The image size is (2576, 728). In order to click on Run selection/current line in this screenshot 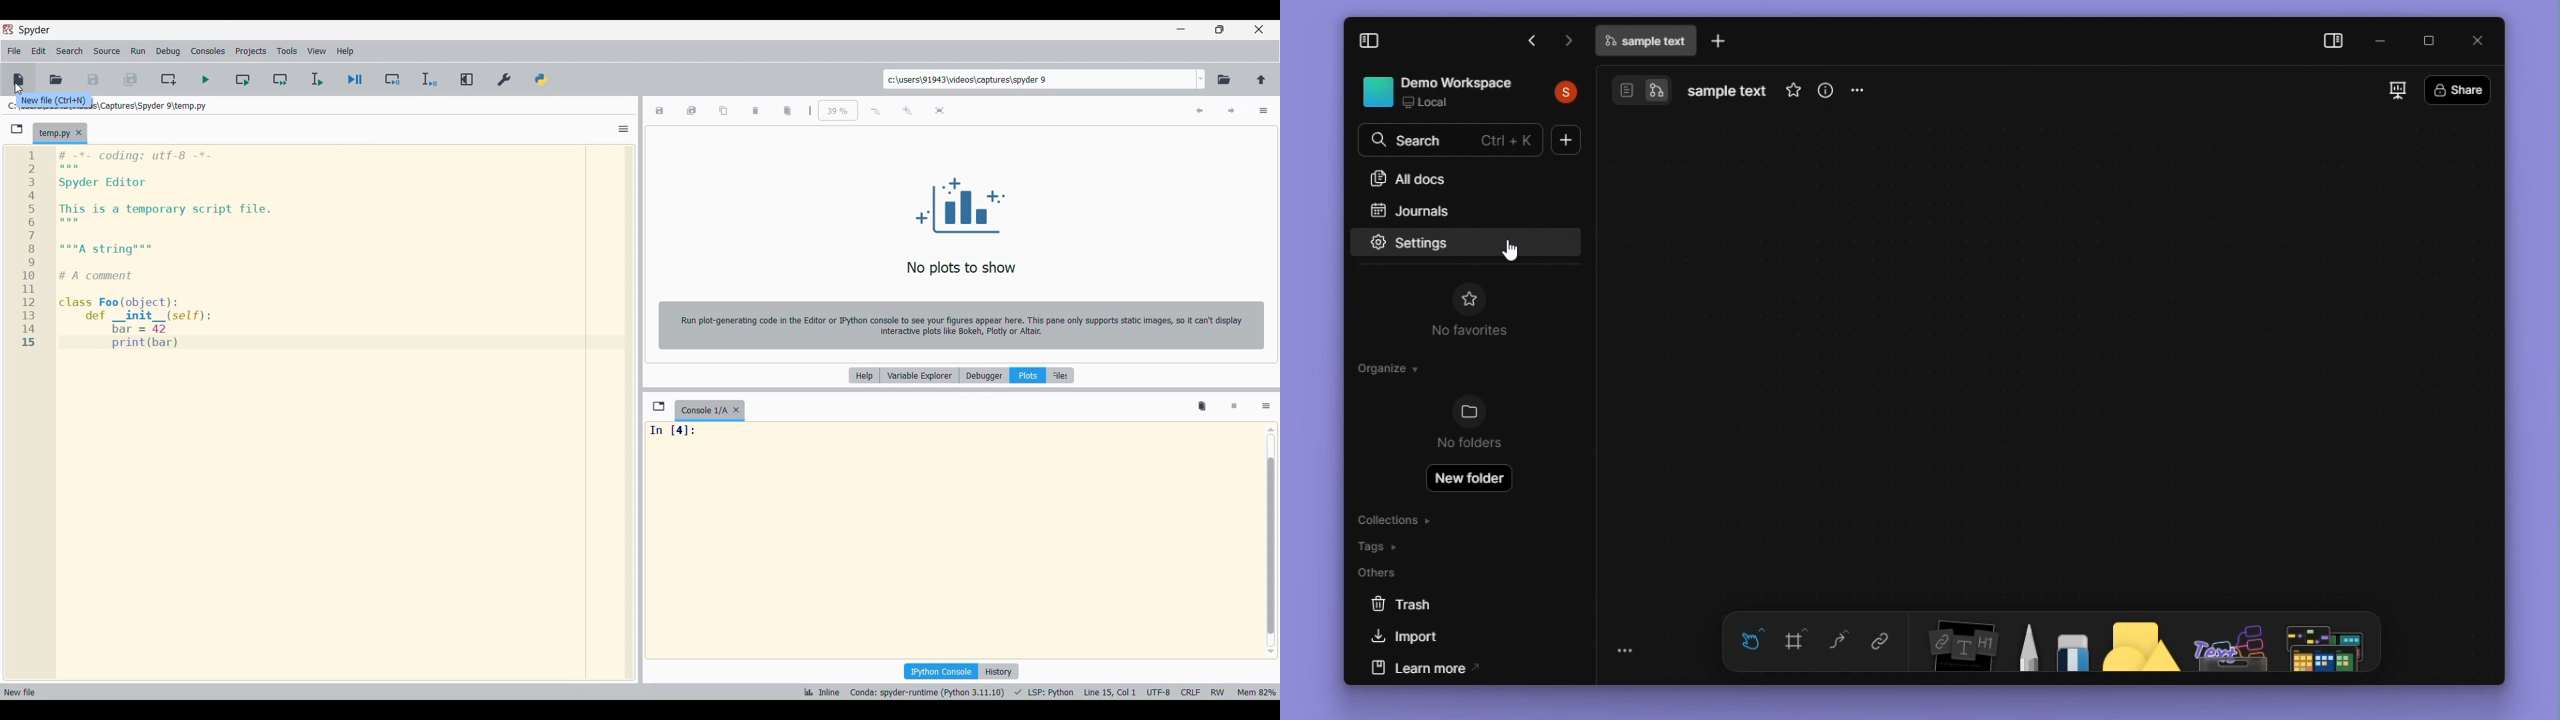, I will do `click(317, 80)`.